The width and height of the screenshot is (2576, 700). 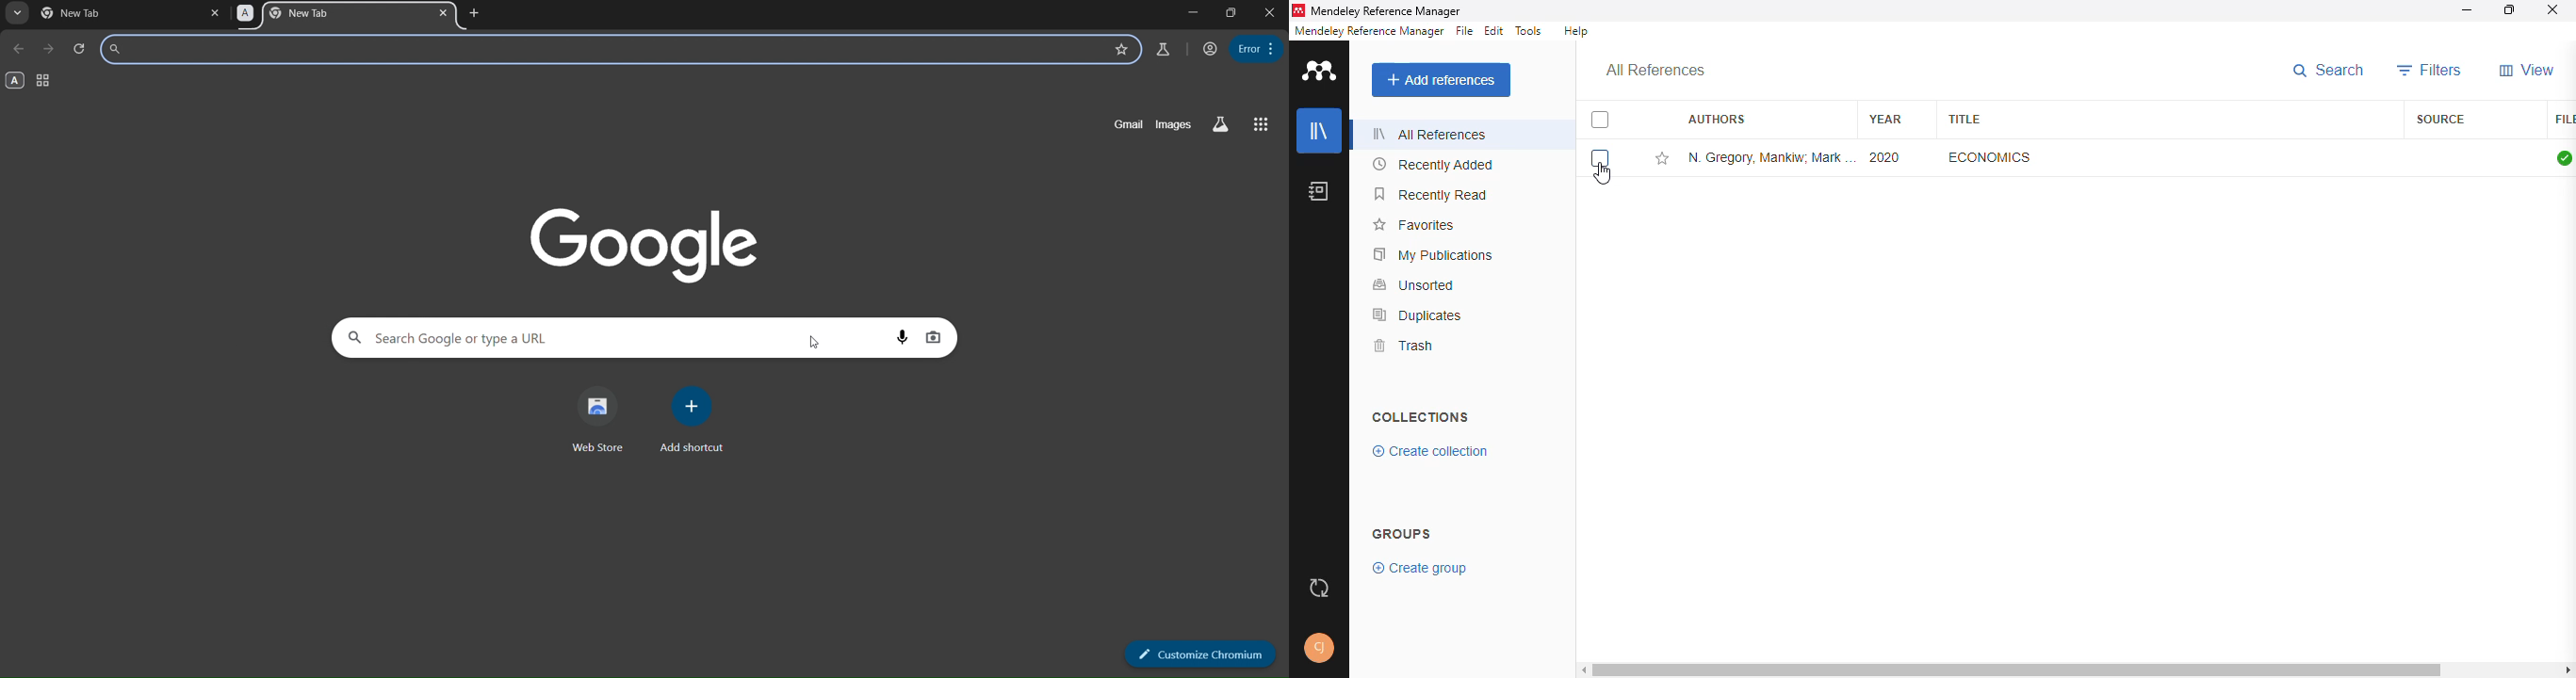 I want to click on help, so click(x=1574, y=30).